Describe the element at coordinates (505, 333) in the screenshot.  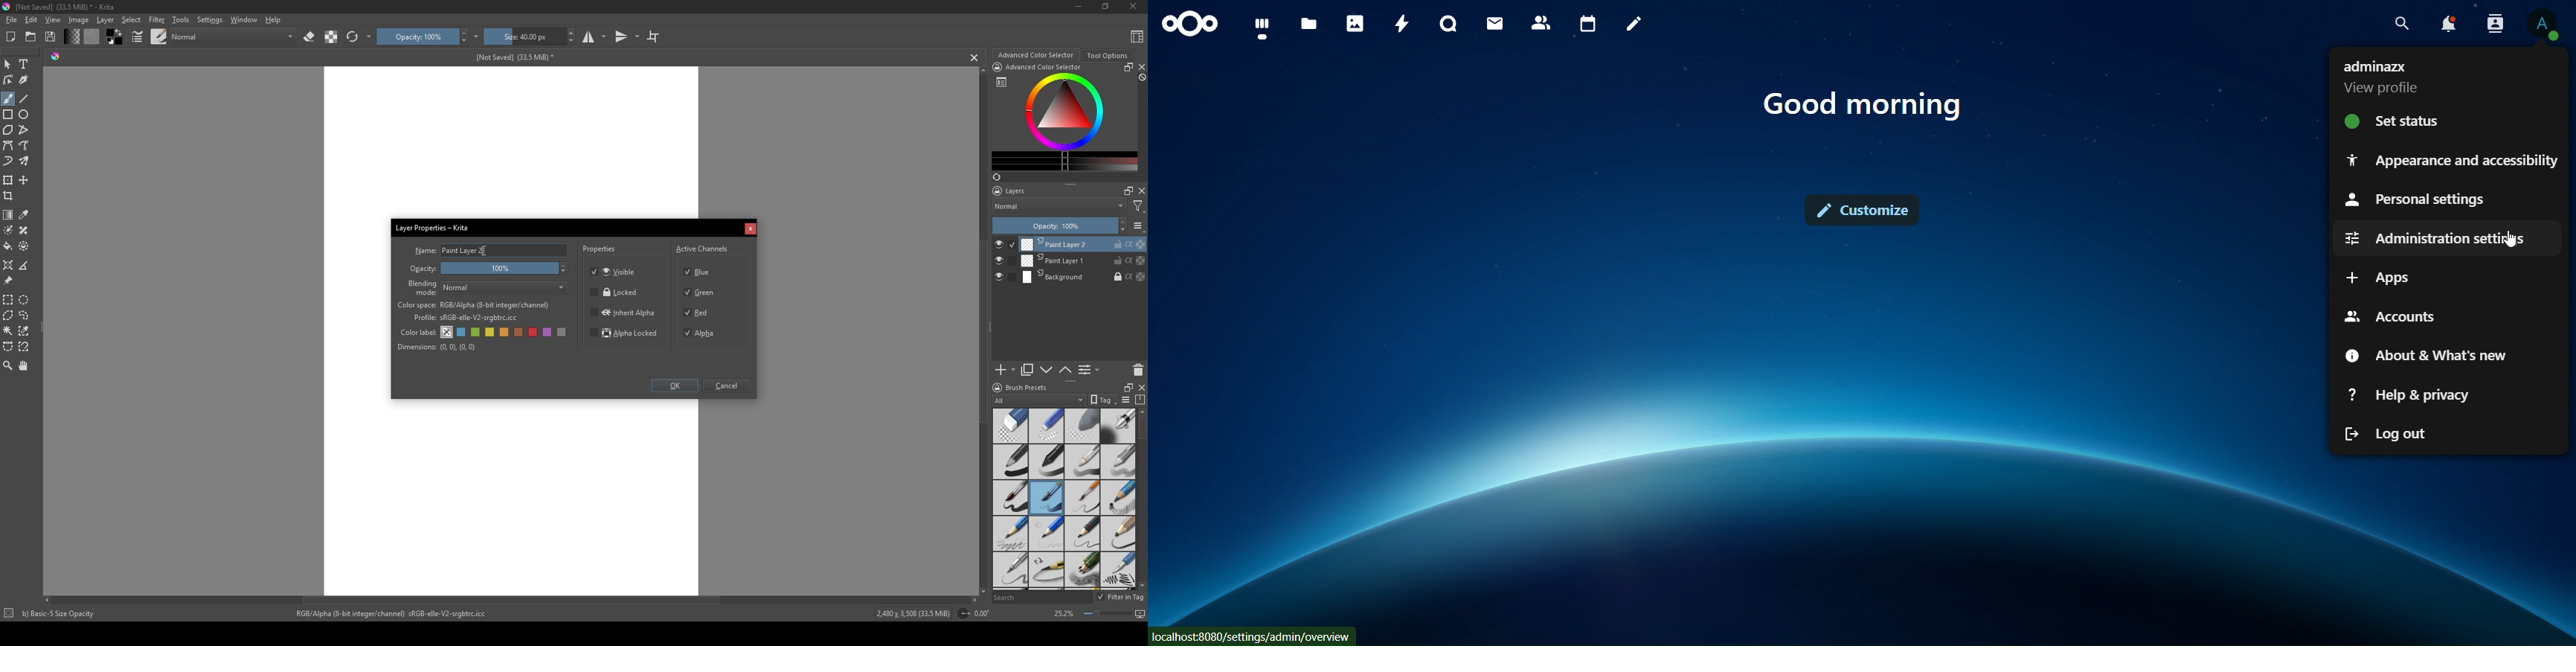
I see `yellow` at that location.